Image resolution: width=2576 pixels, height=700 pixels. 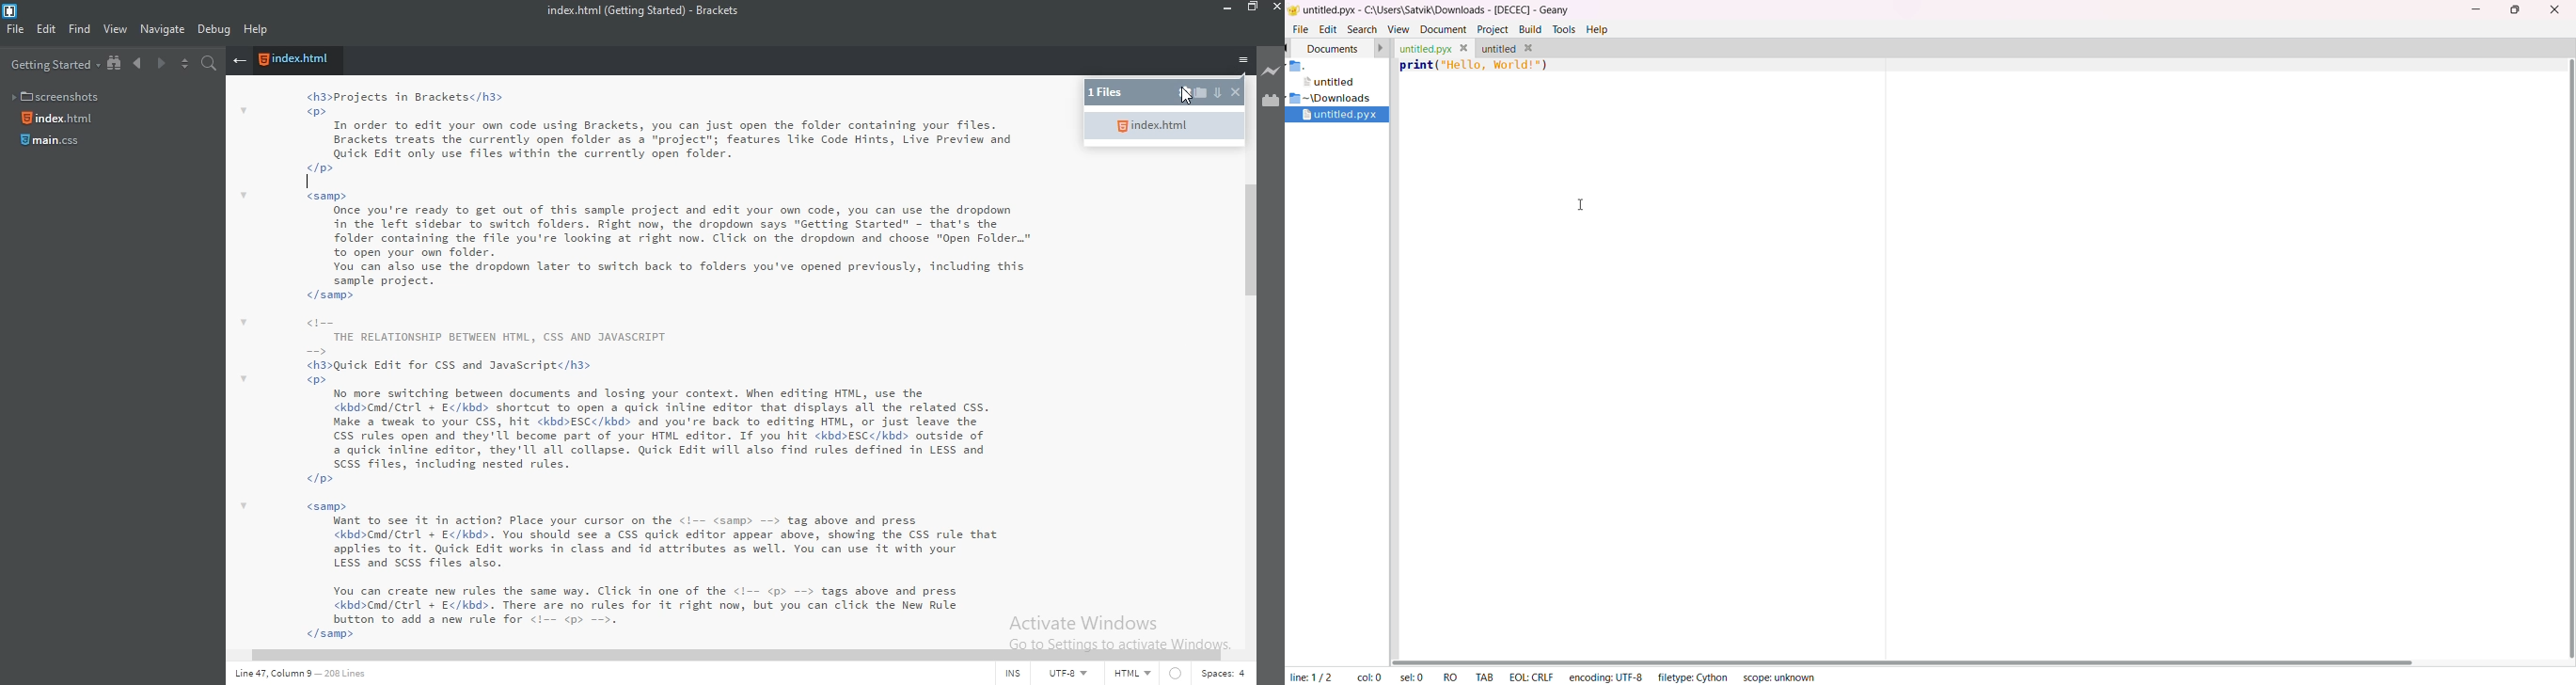 What do you see at coordinates (212, 65) in the screenshot?
I see `Find in files` at bounding box center [212, 65].